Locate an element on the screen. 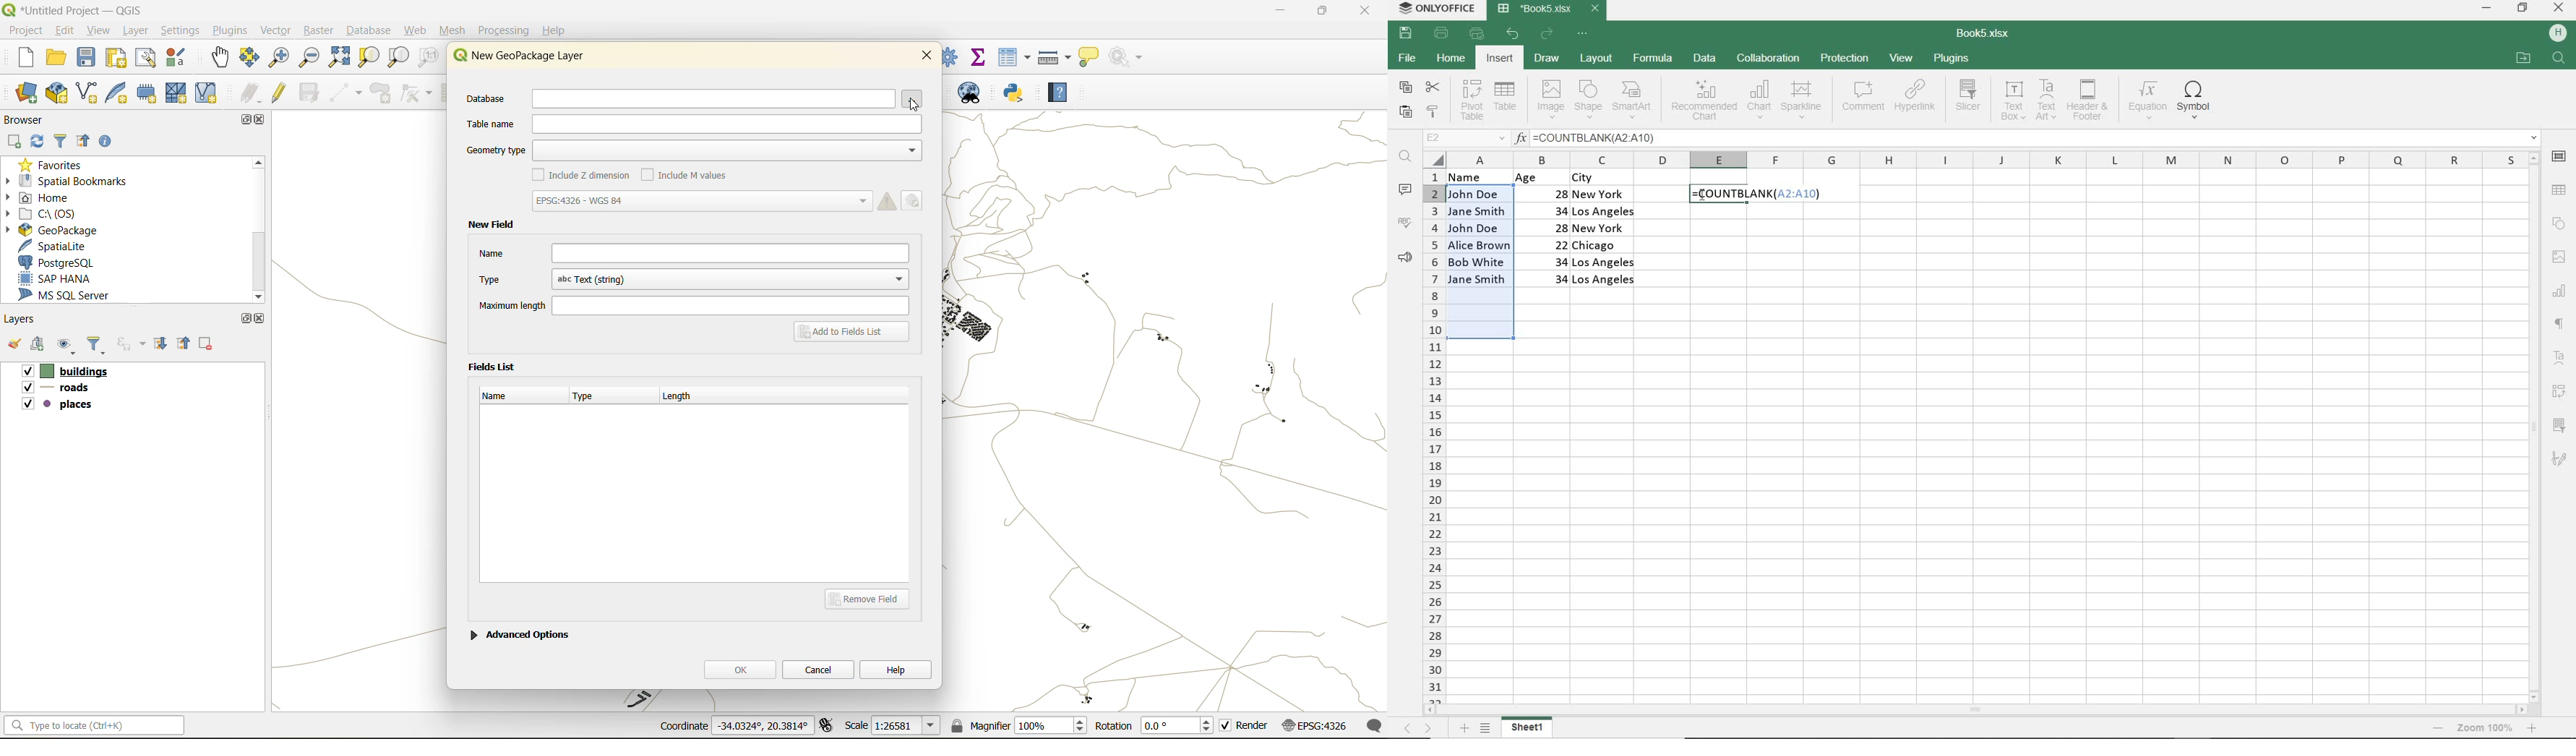  show layout is located at coordinates (147, 58).